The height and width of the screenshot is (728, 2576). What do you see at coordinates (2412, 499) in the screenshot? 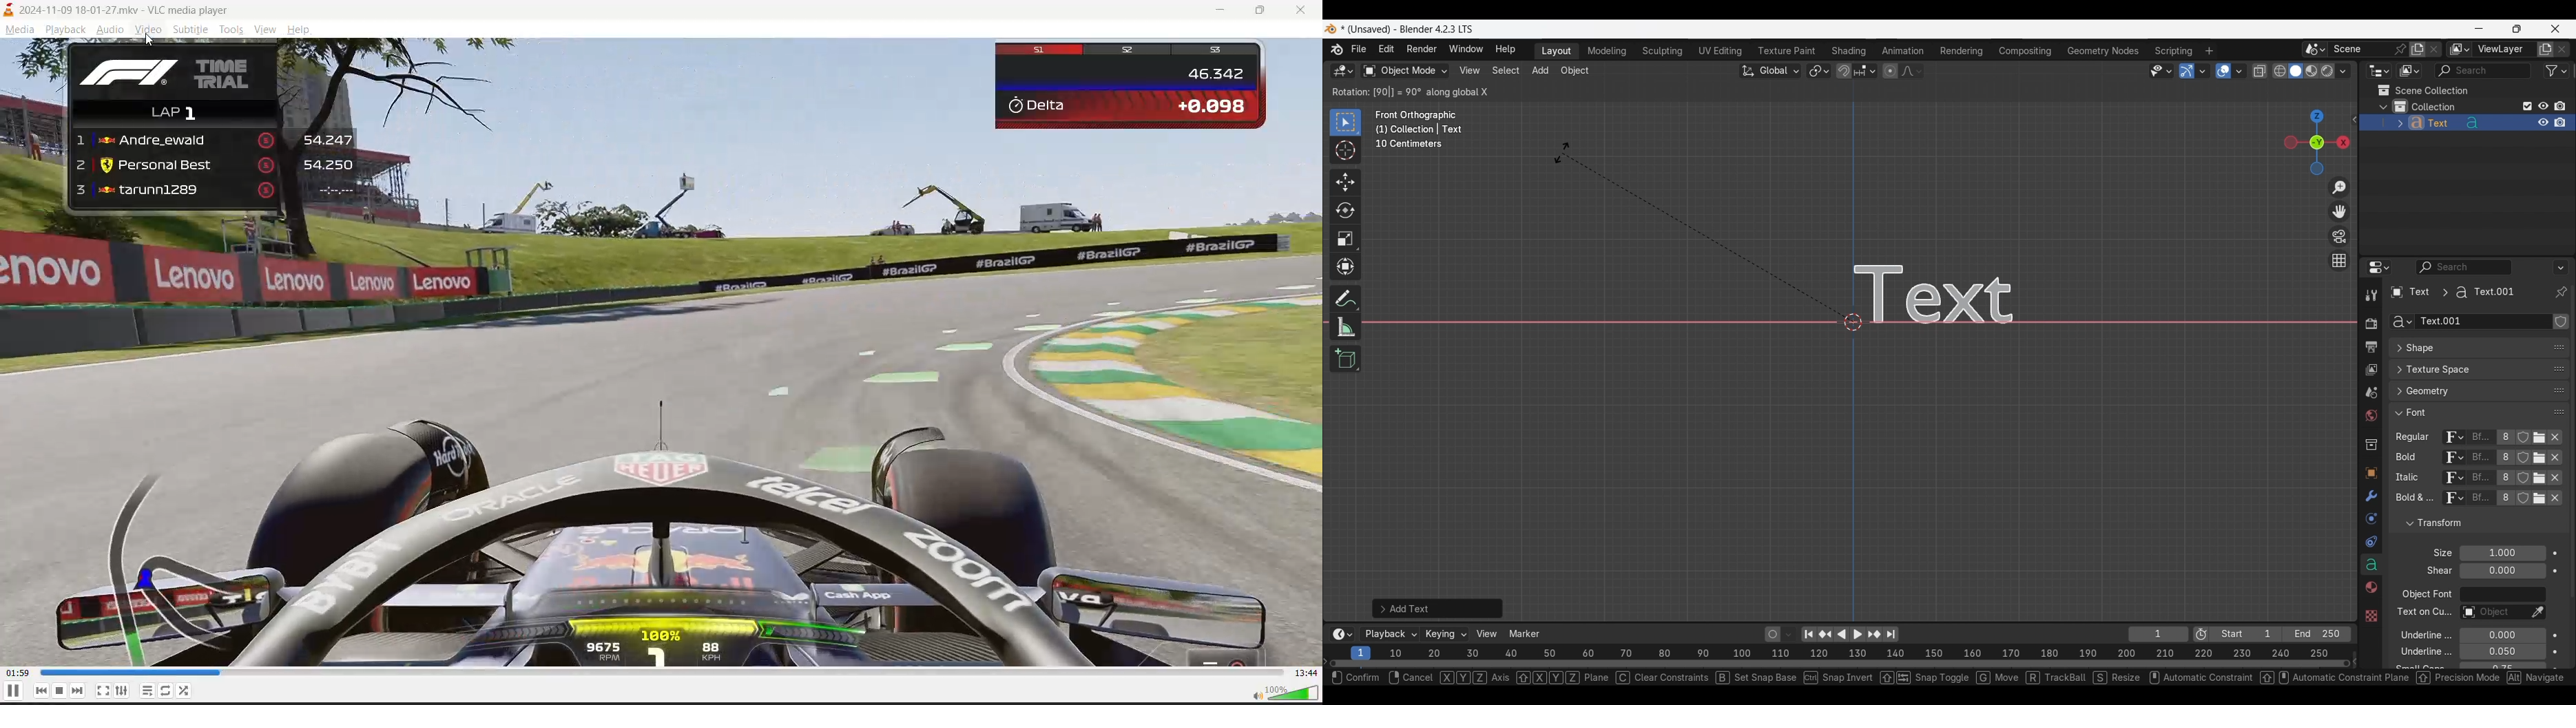
I see `text` at bounding box center [2412, 499].